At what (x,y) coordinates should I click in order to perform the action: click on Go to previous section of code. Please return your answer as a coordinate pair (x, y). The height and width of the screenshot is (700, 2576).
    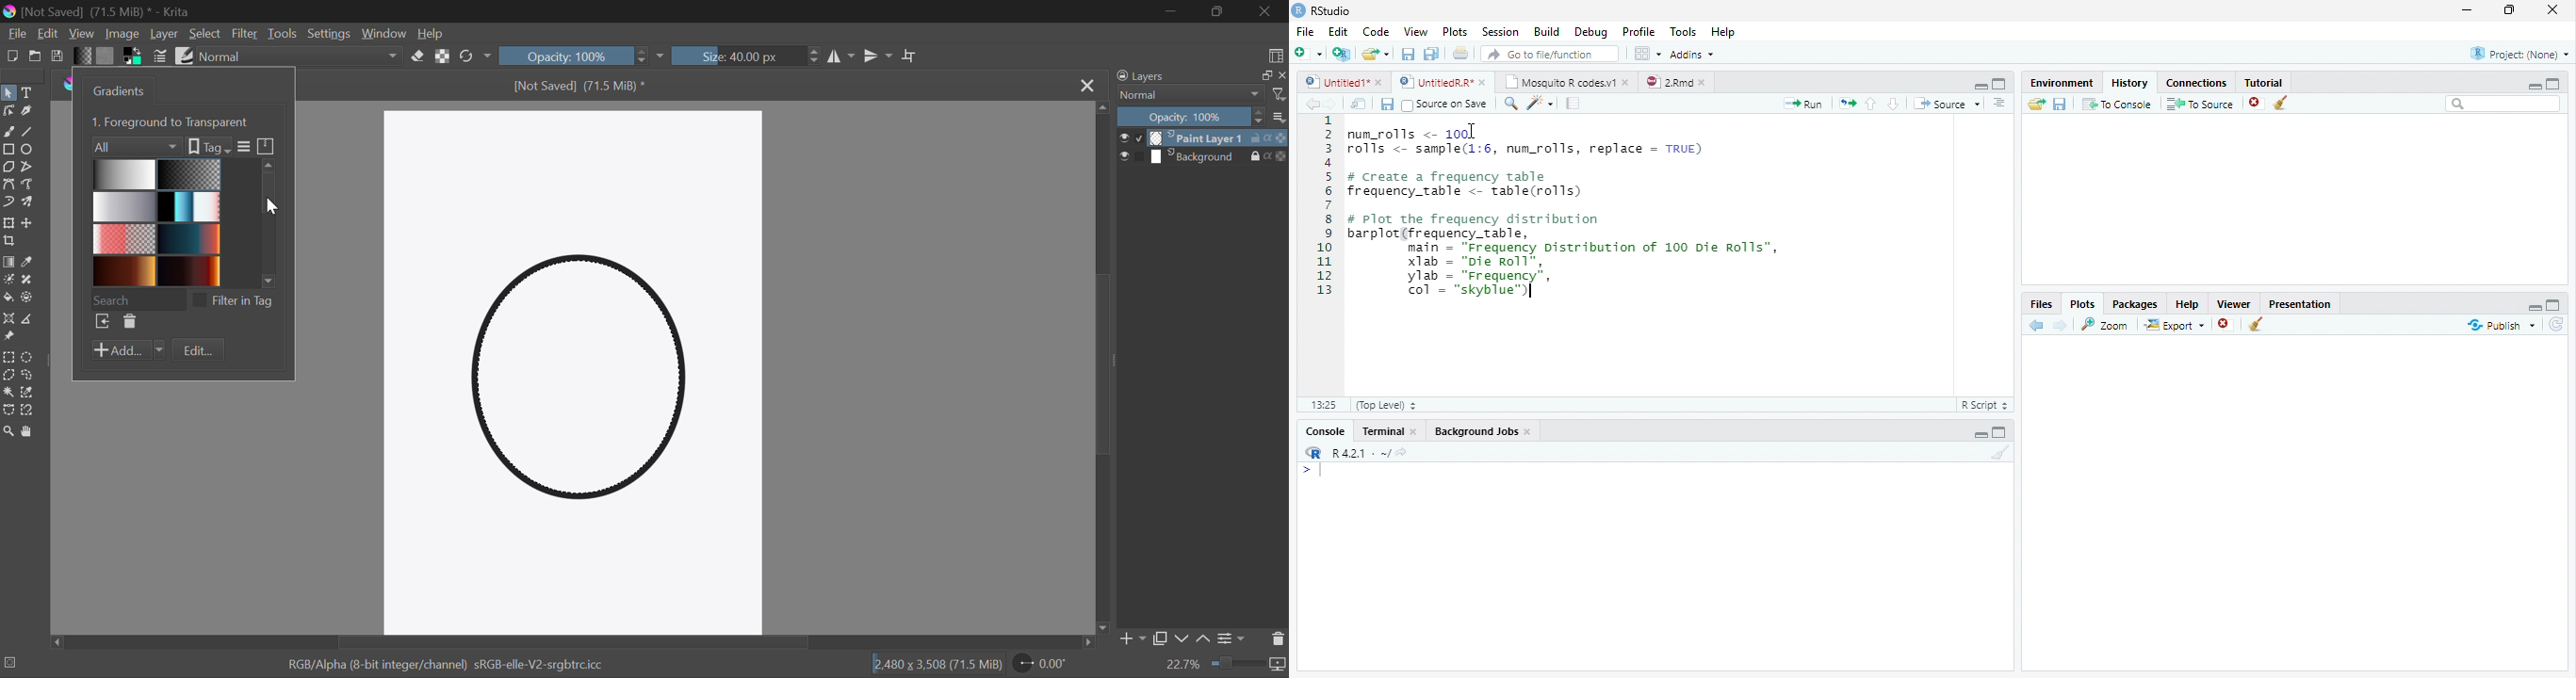
    Looking at the image, I should click on (1872, 105).